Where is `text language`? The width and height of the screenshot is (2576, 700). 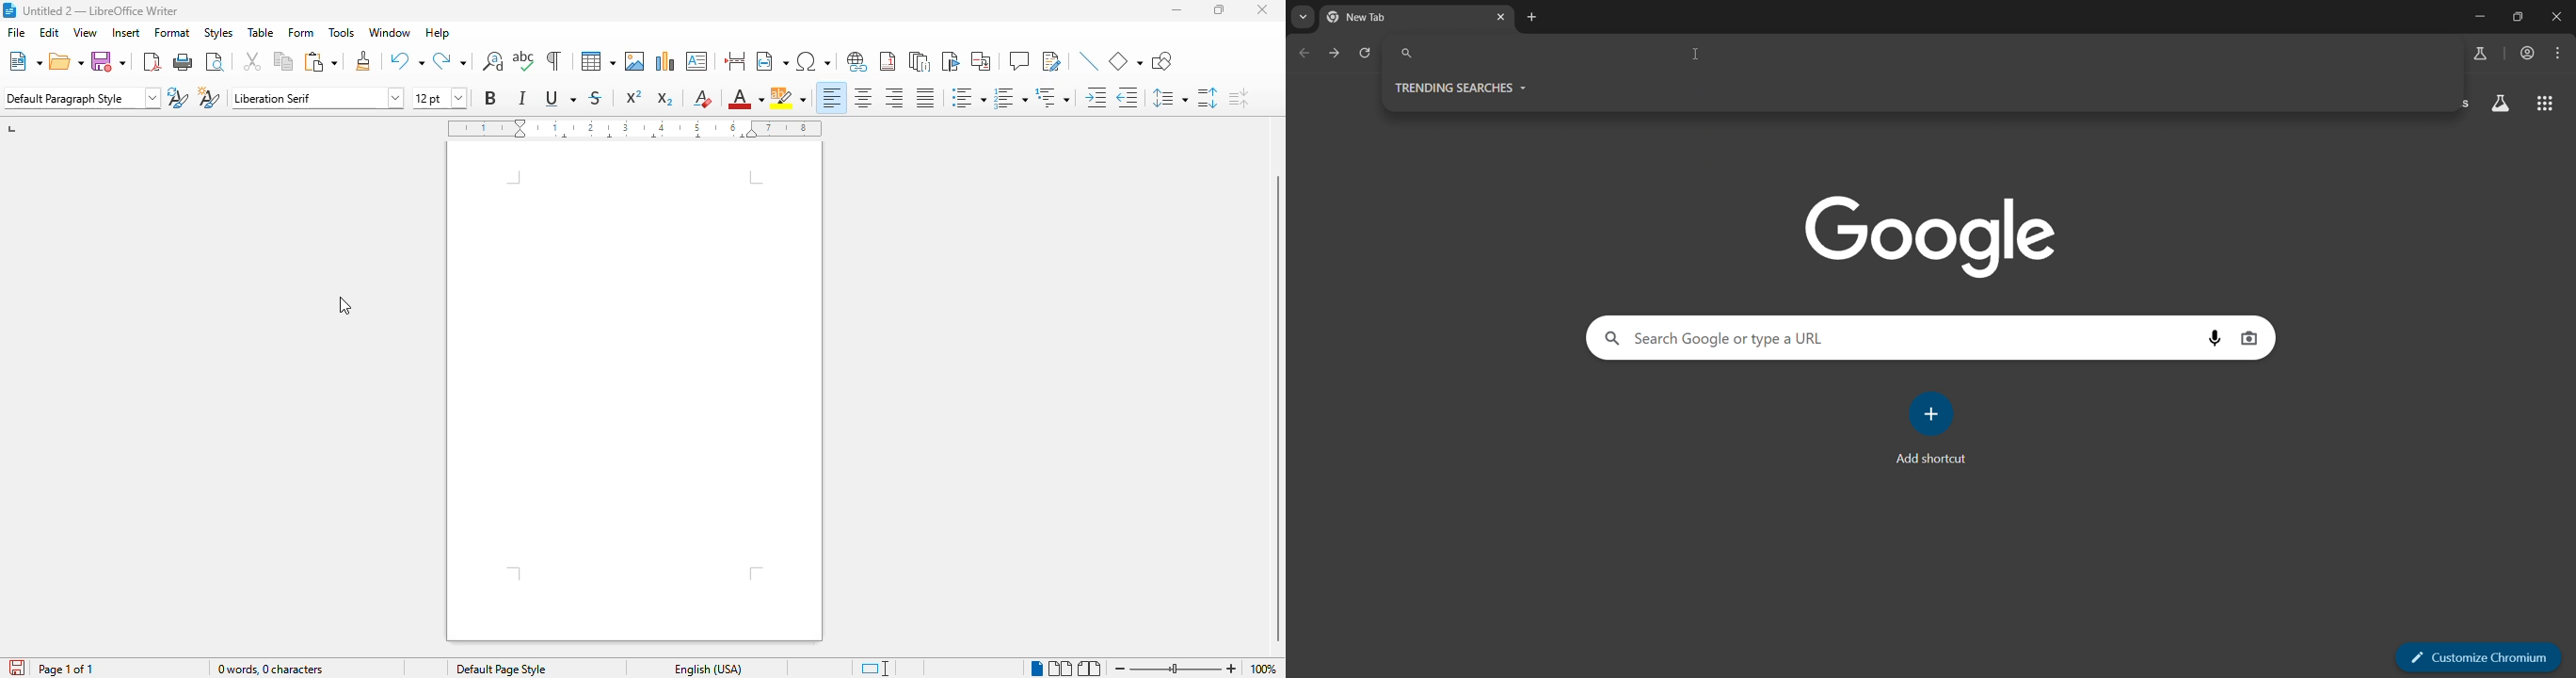
text language is located at coordinates (709, 669).